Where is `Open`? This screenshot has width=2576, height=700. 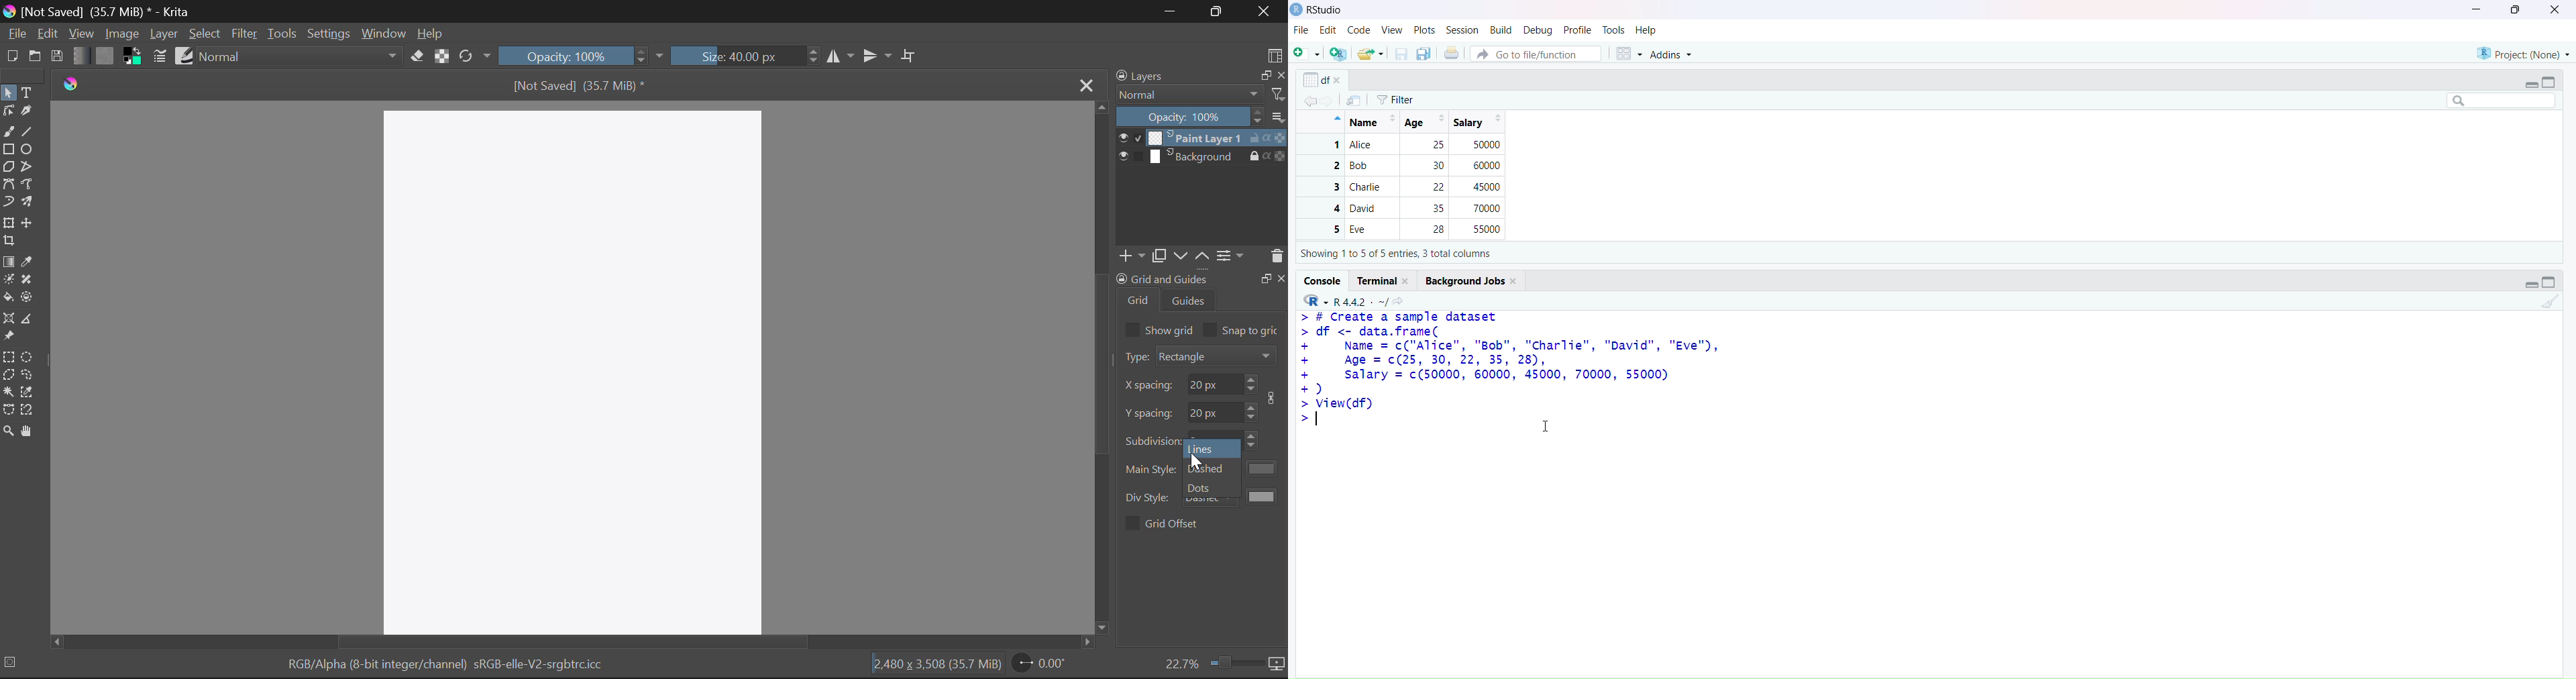
Open is located at coordinates (35, 58).